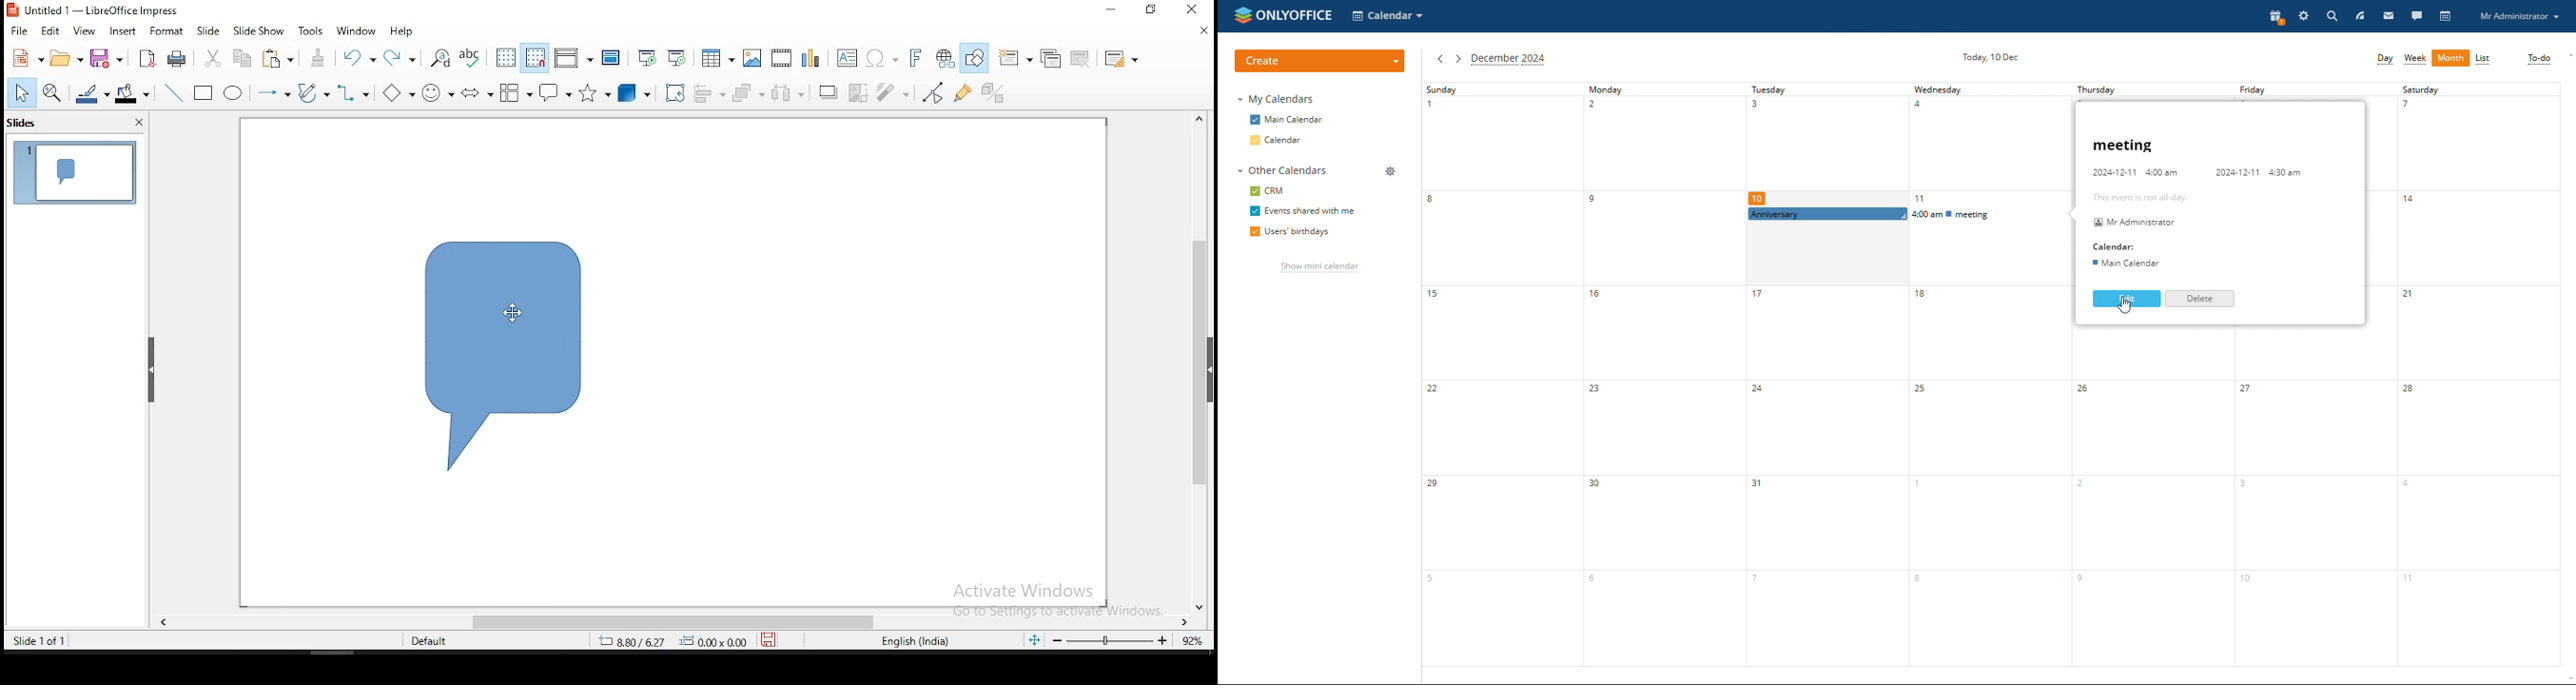 This screenshot has height=700, width=2576. I want to click on close pane, so click(138, 122).